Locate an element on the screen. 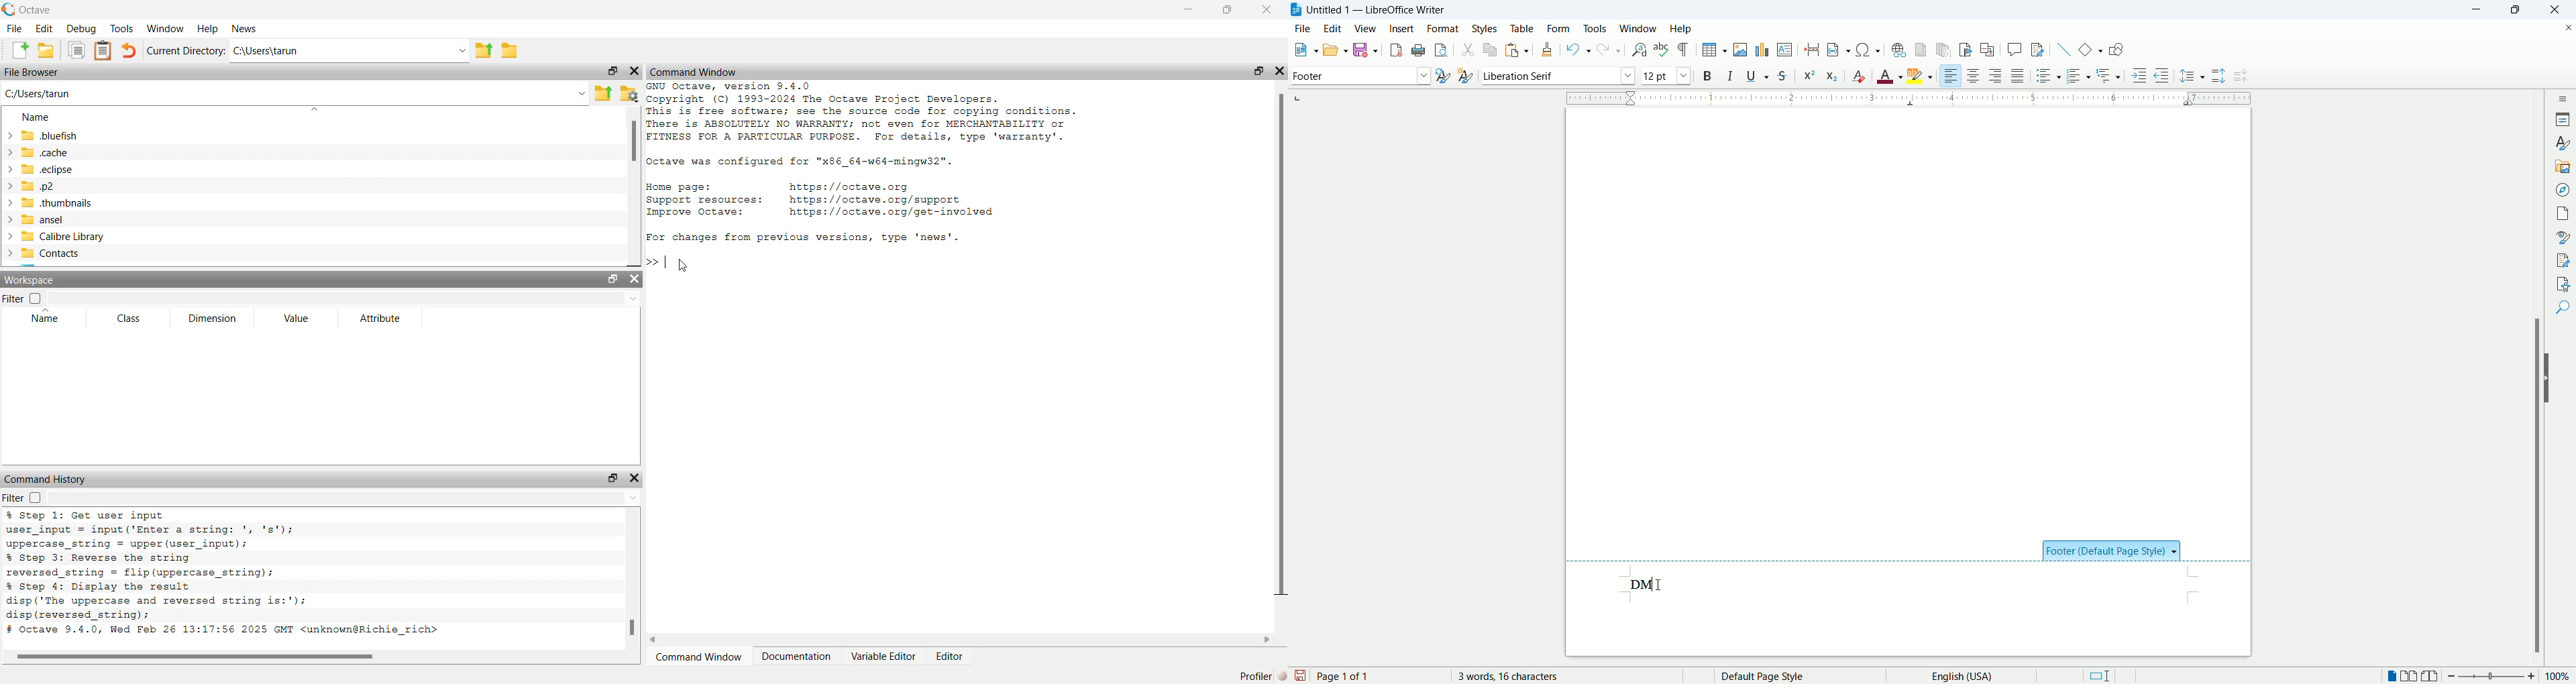  spell check is located at coordinates (1663, 50).